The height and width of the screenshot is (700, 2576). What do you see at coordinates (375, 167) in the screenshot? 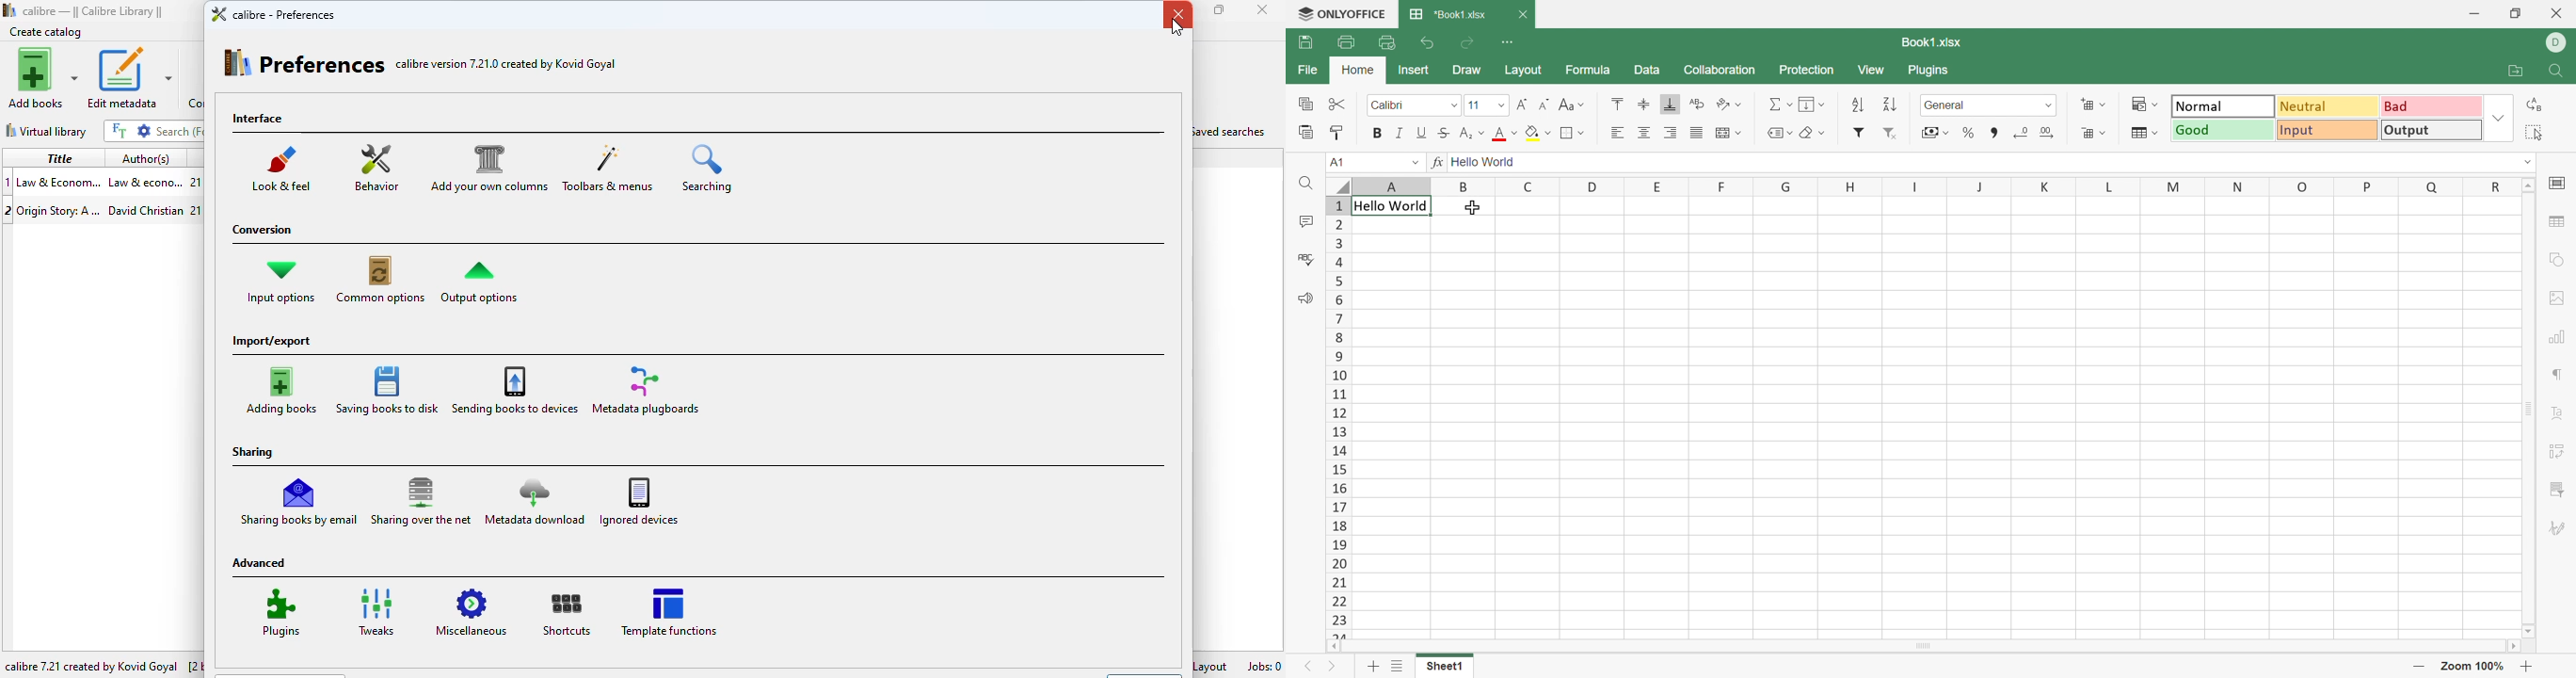
I see `behavior` at bounding box center [375, 167].